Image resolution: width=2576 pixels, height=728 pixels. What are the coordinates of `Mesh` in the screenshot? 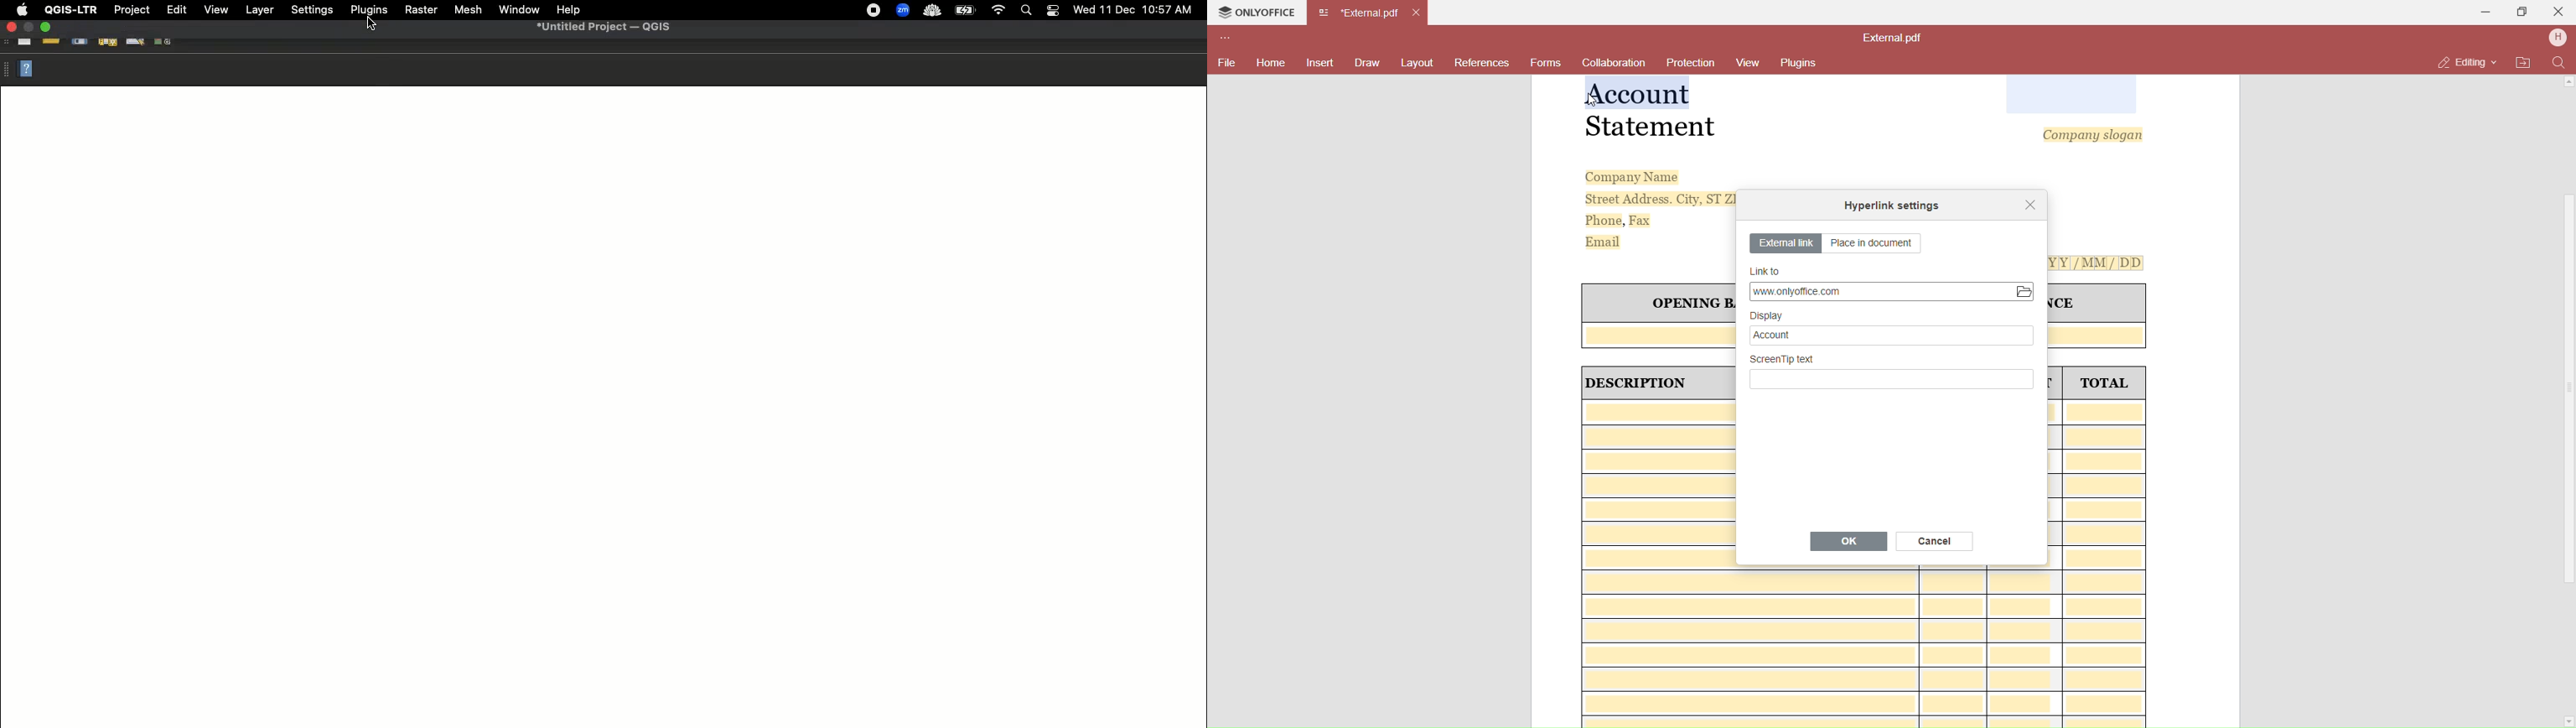 It's located at (469, 11).